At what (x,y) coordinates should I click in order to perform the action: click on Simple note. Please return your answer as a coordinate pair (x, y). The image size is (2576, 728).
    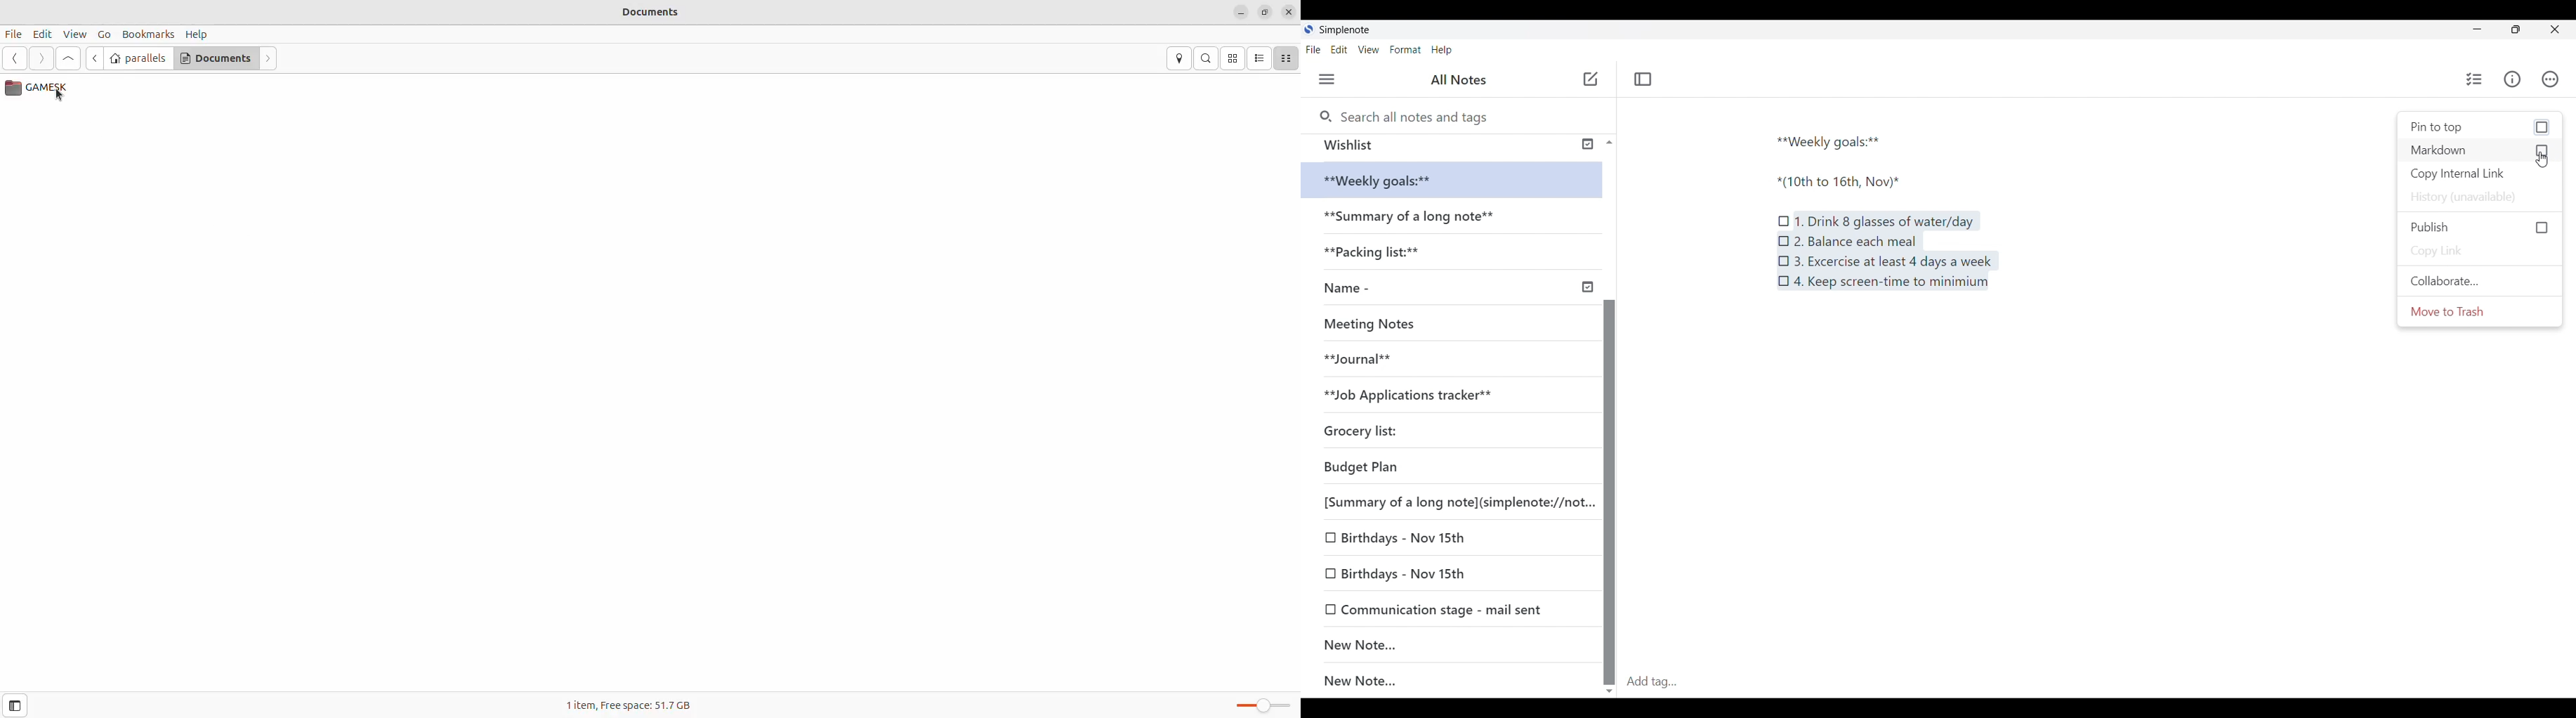
    Looking at the image, I should click on (1346, 29).